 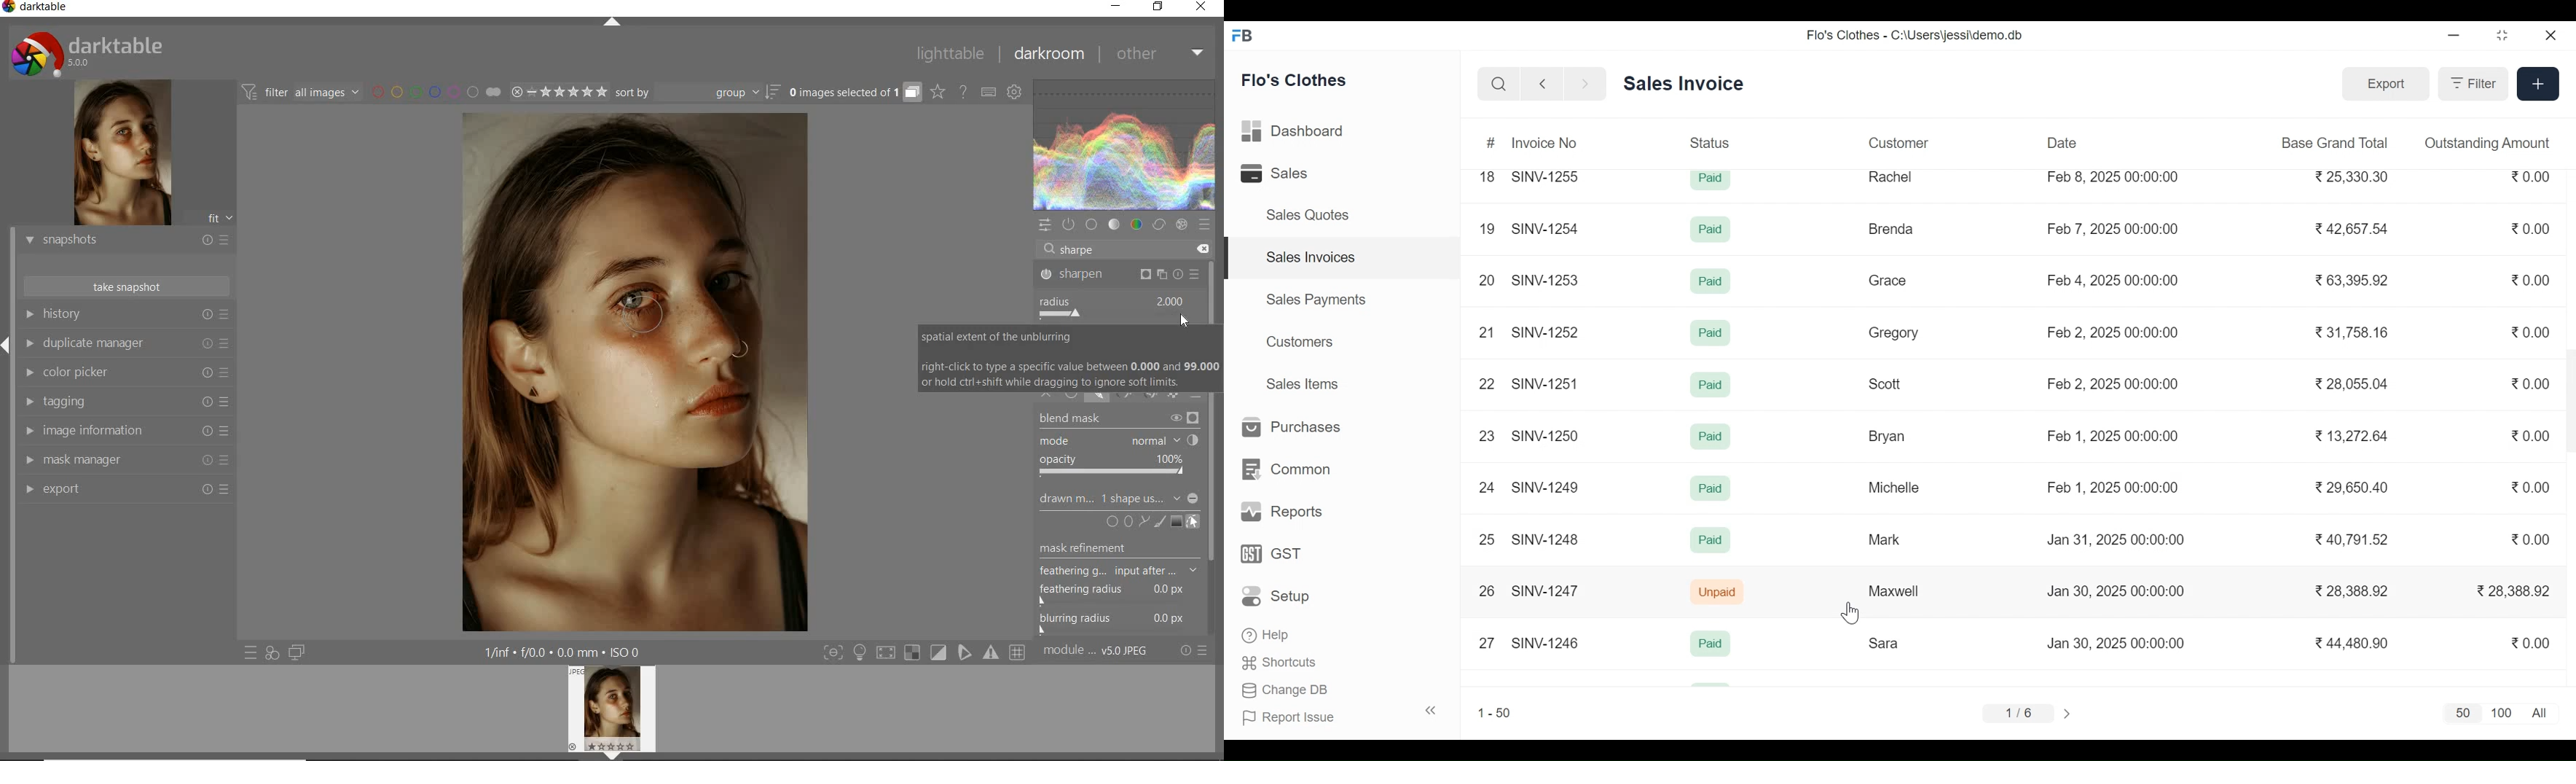 What do you see at coordinates (2532, 641) in the screenshot?
I see `0.00` at bounding box center [2532, 641].